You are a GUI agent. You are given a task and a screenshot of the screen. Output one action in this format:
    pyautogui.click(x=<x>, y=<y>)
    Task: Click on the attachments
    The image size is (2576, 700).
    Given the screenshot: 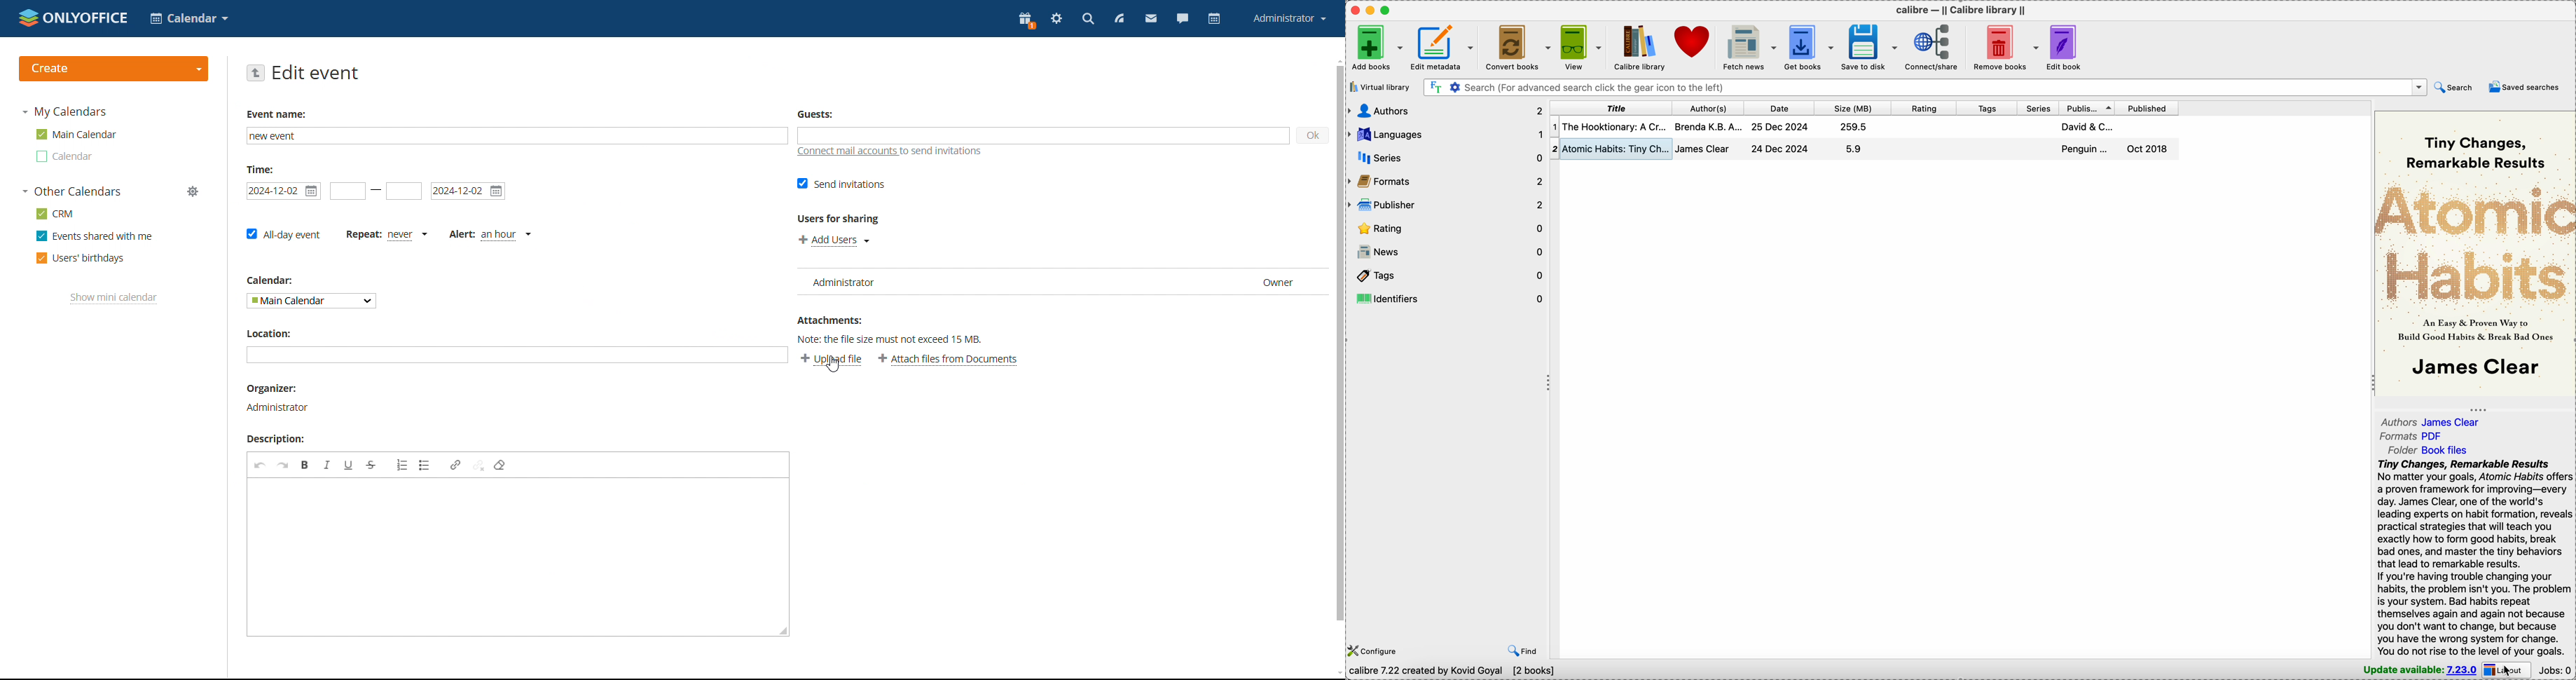 What is the action you would take?
    pyautogui.click(x=835, y=322)
    